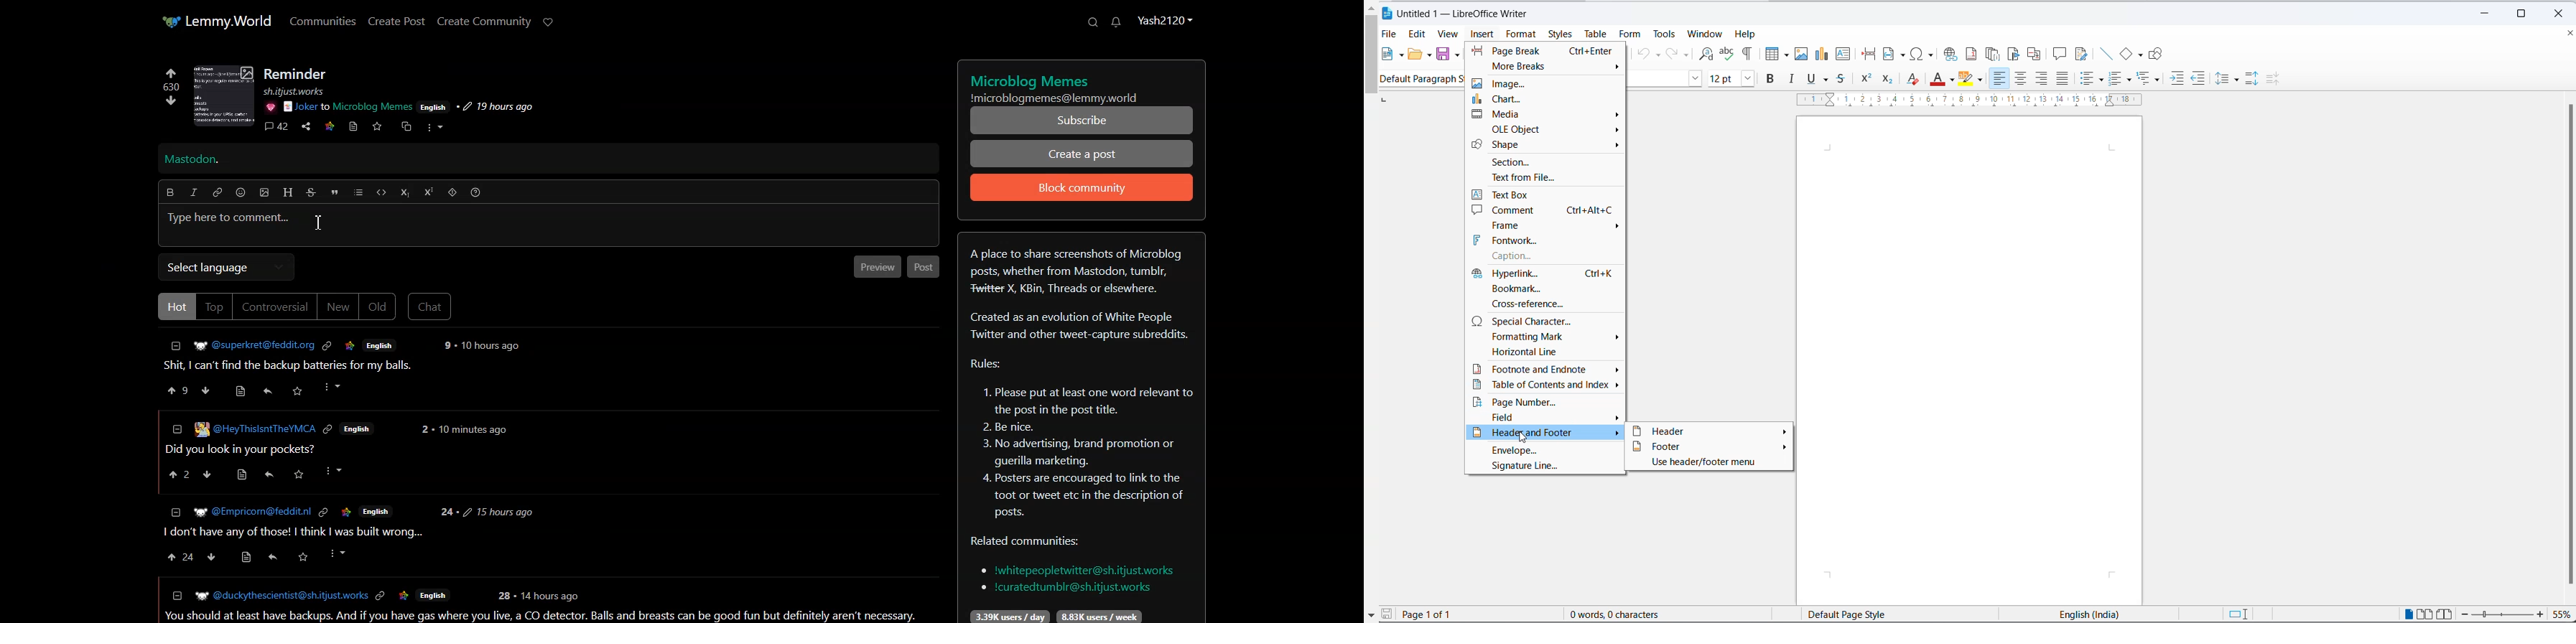 The width and height of the screenshot is (2576, 644). Describe the element at coordinates (1546, 368) in the screenshot. I see `footnote and endnote` at that location.